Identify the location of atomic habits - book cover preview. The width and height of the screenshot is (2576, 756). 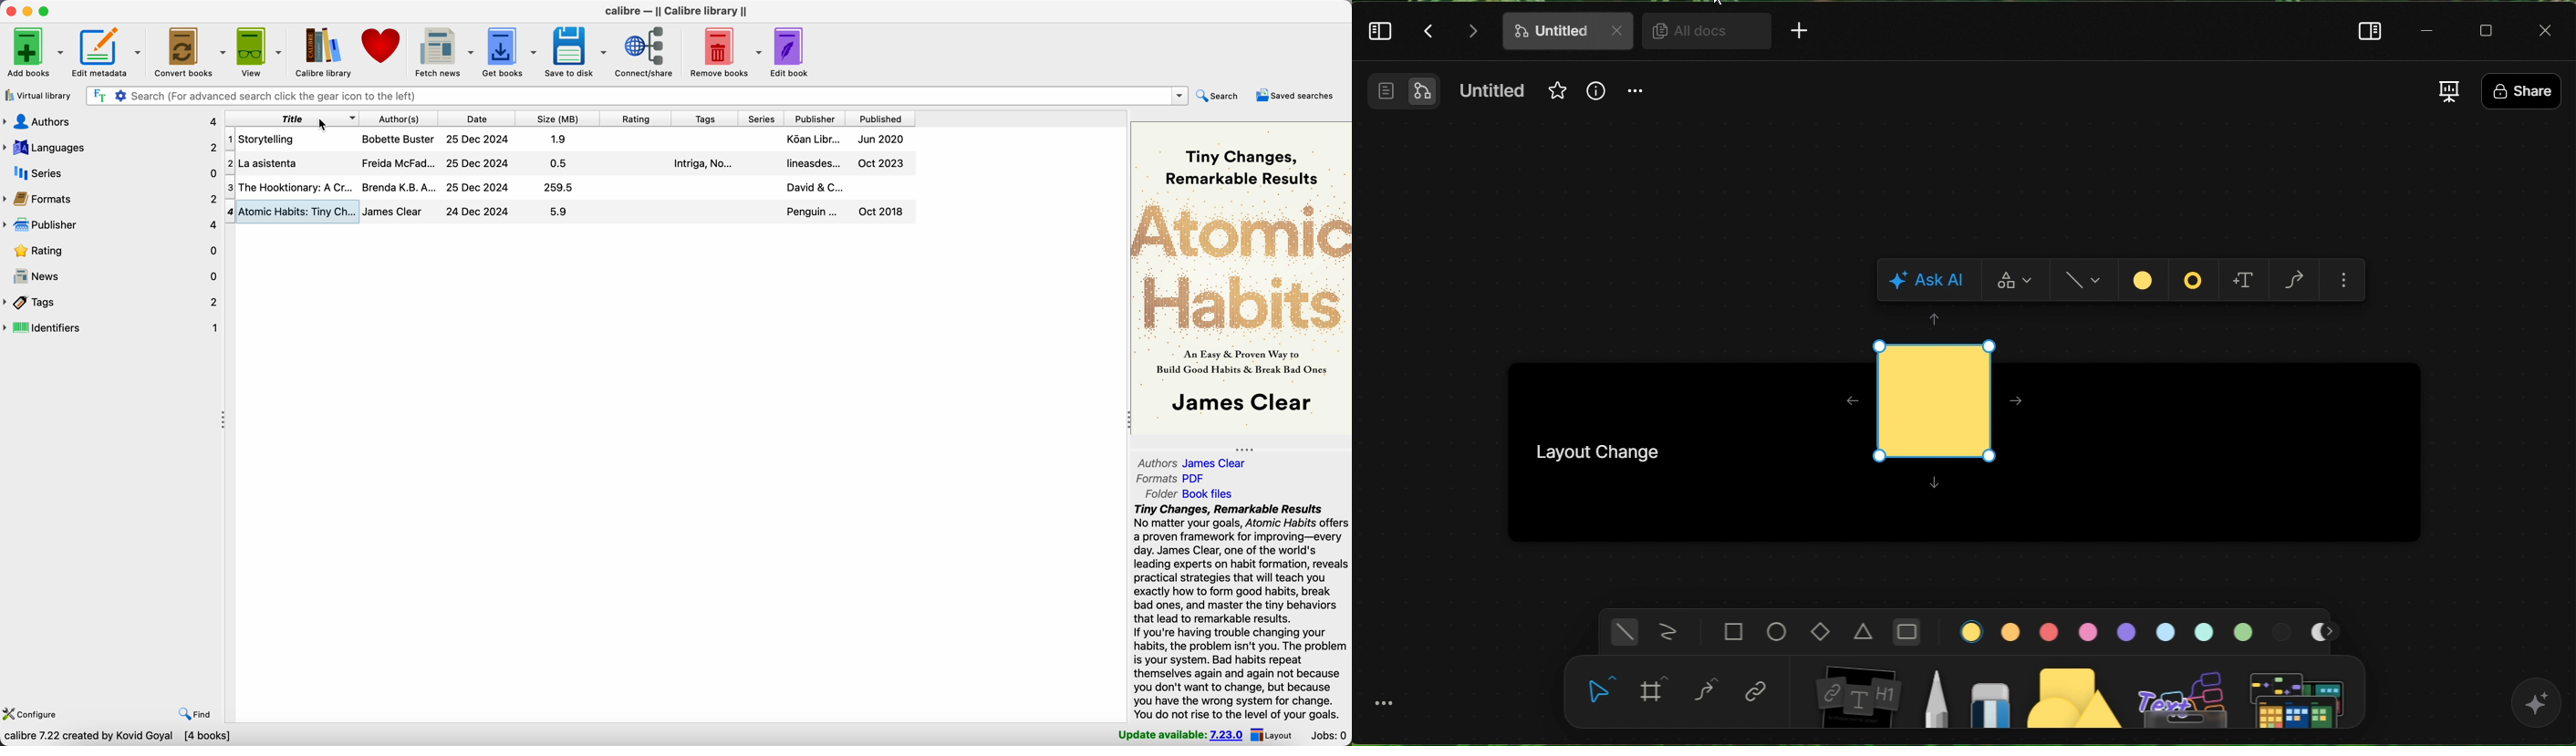
(1242, 280).